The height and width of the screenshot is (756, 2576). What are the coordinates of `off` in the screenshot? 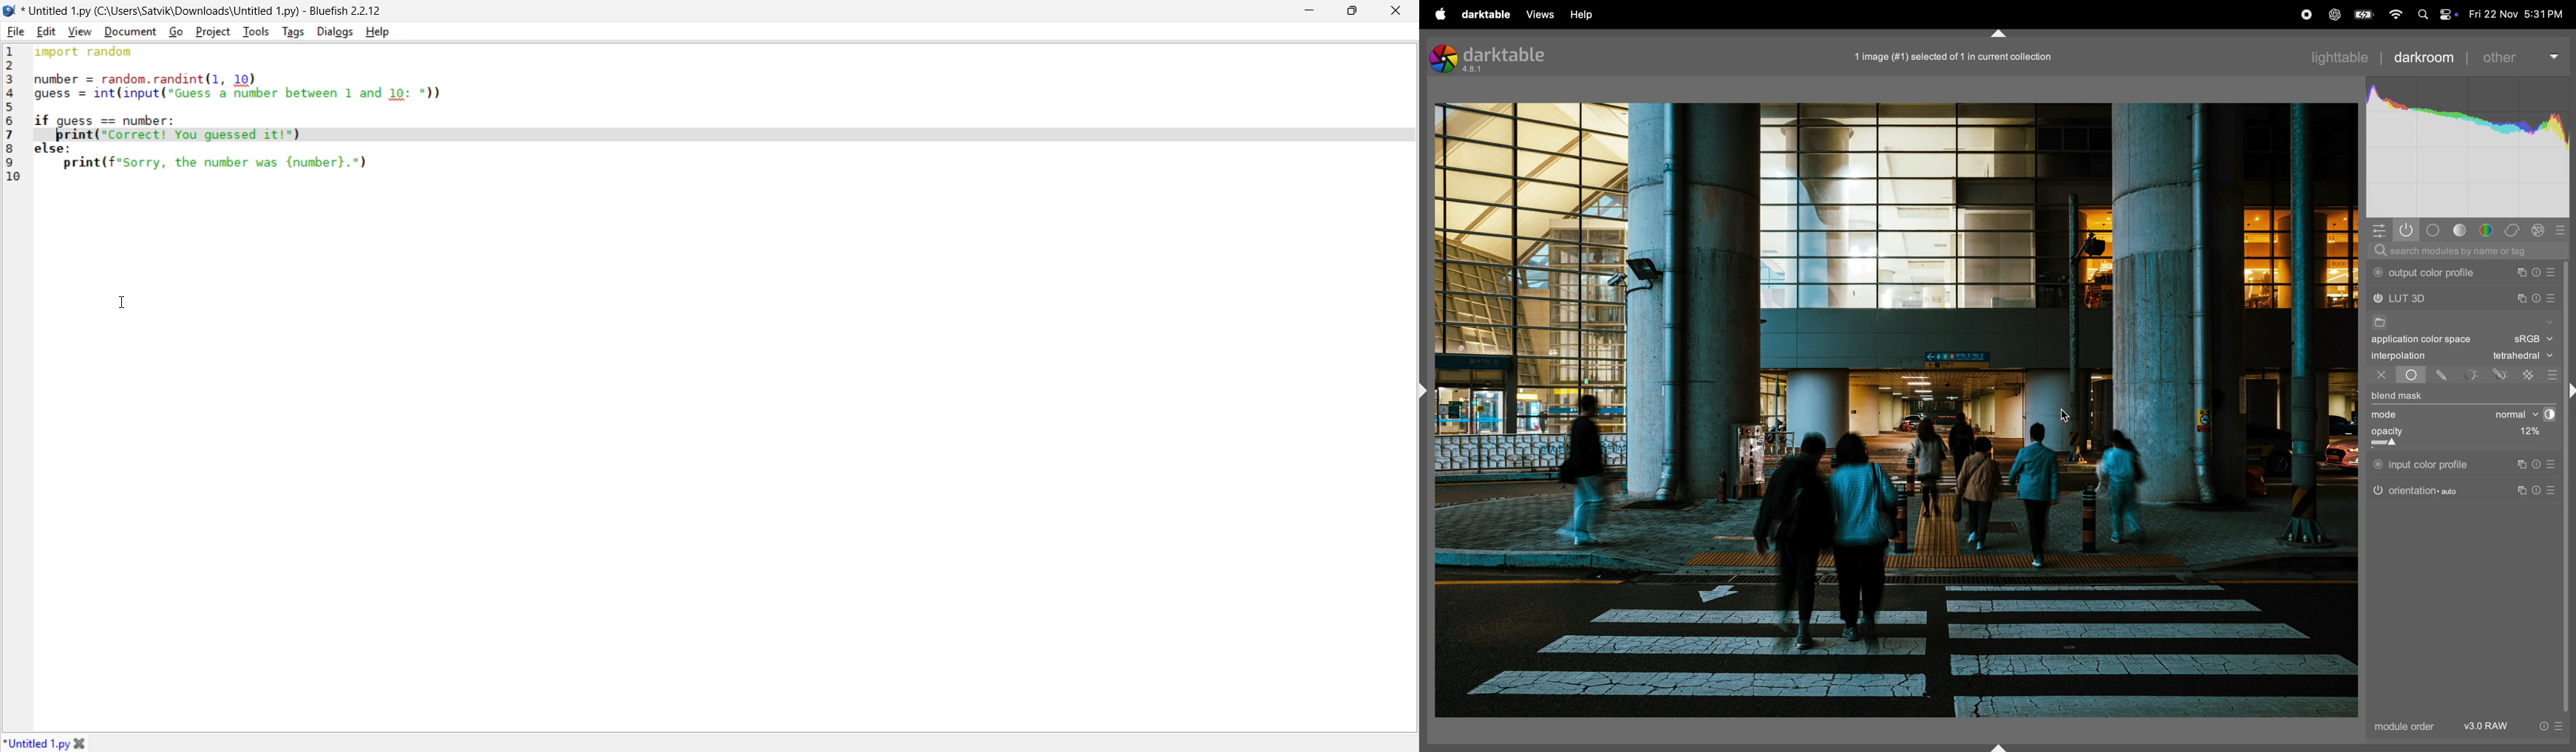 It's located at (2381, 376).